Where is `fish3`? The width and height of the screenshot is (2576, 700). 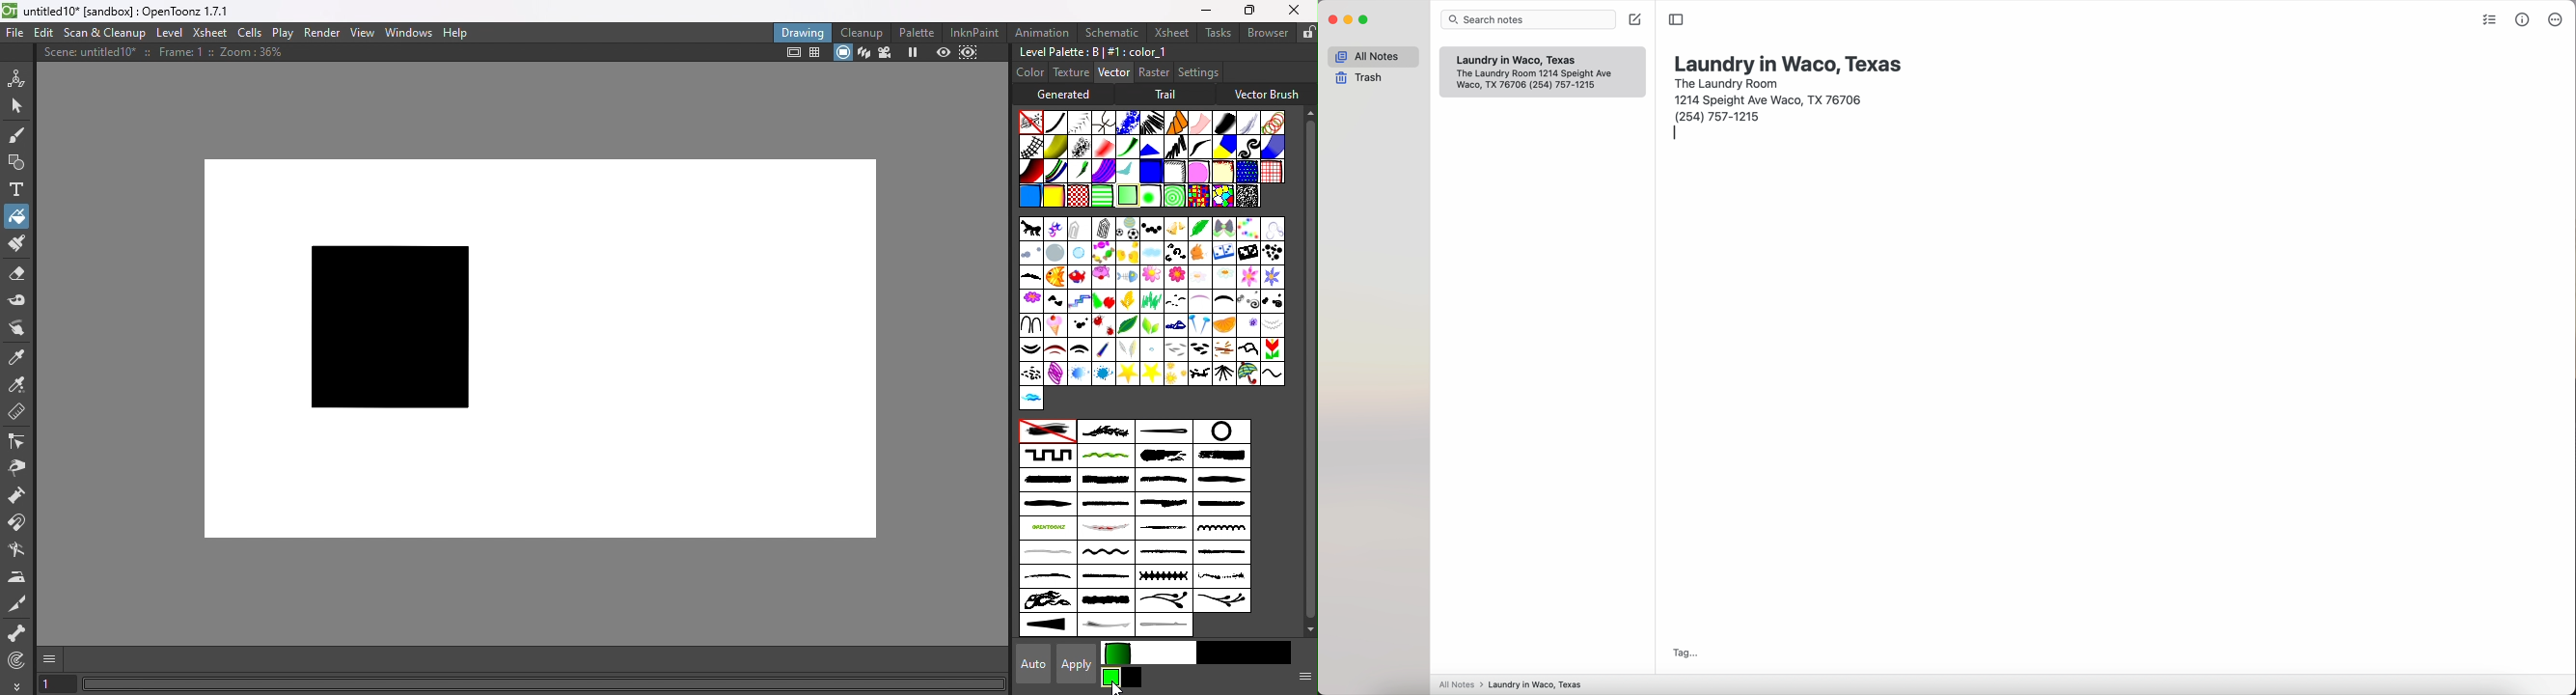 fish3 is located at coordinates (1103, 276).